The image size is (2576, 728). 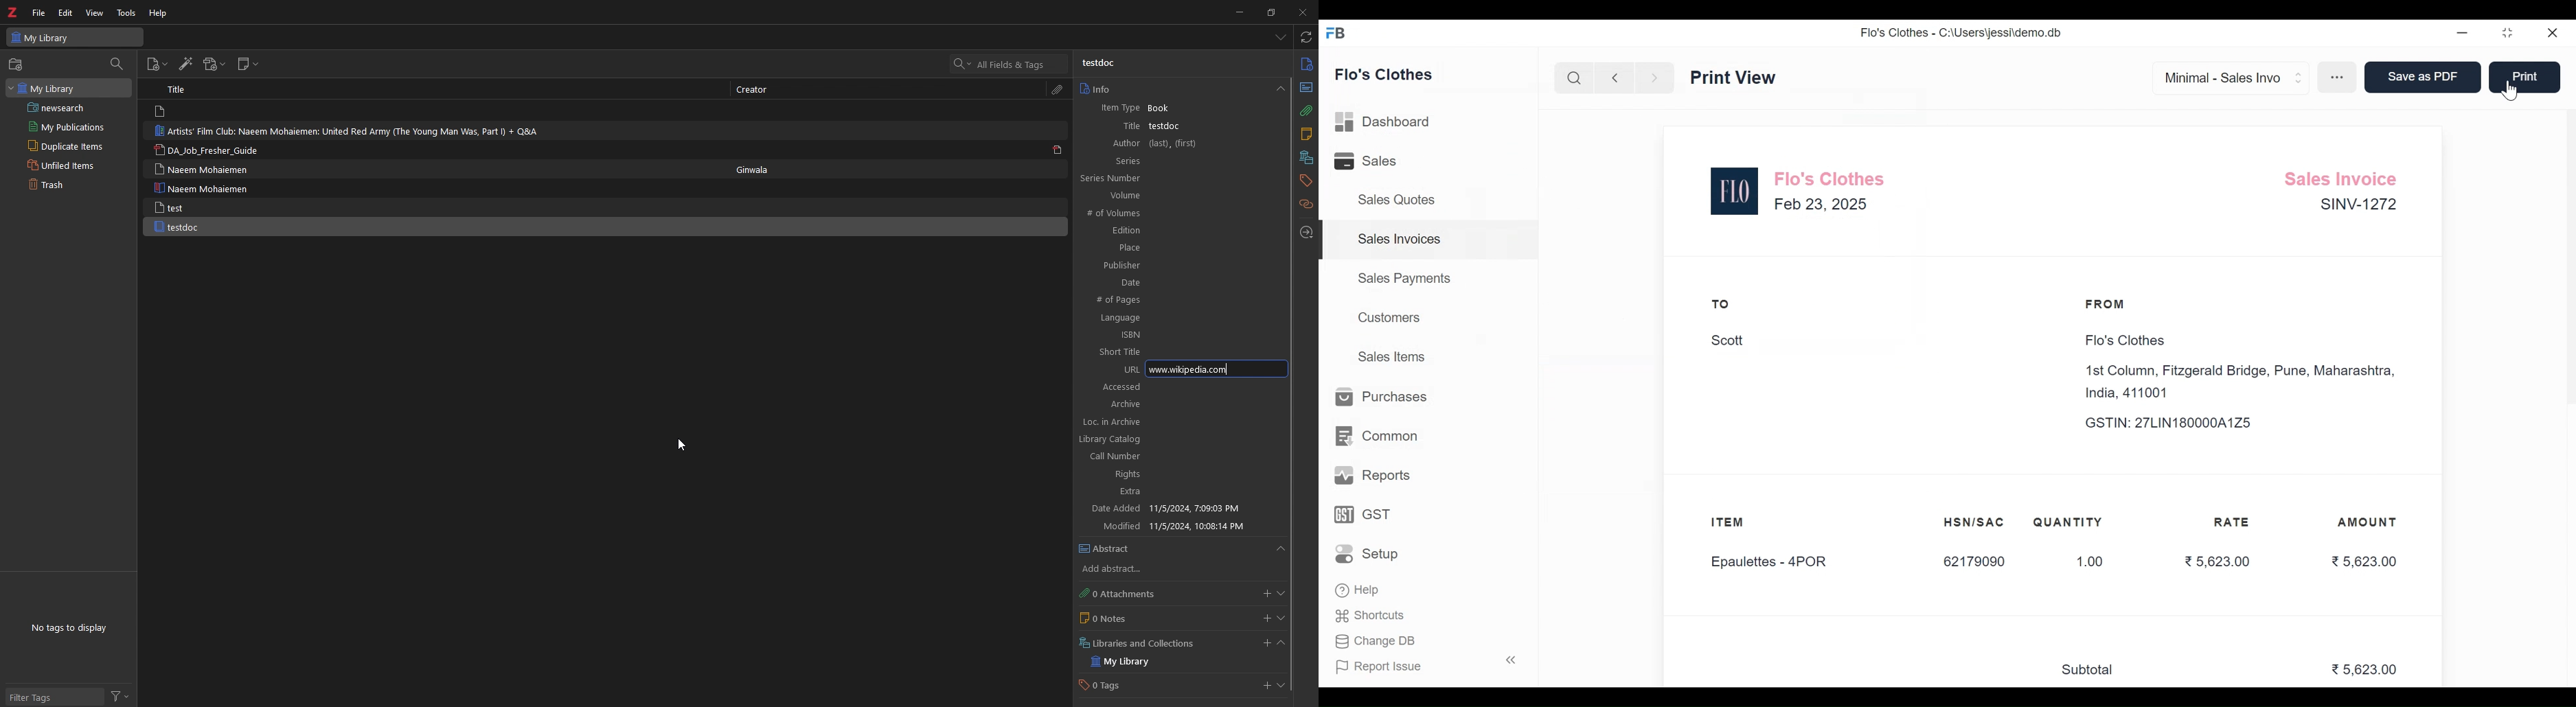 I want to click on 5,623.00, so click(x=2216, y=560).